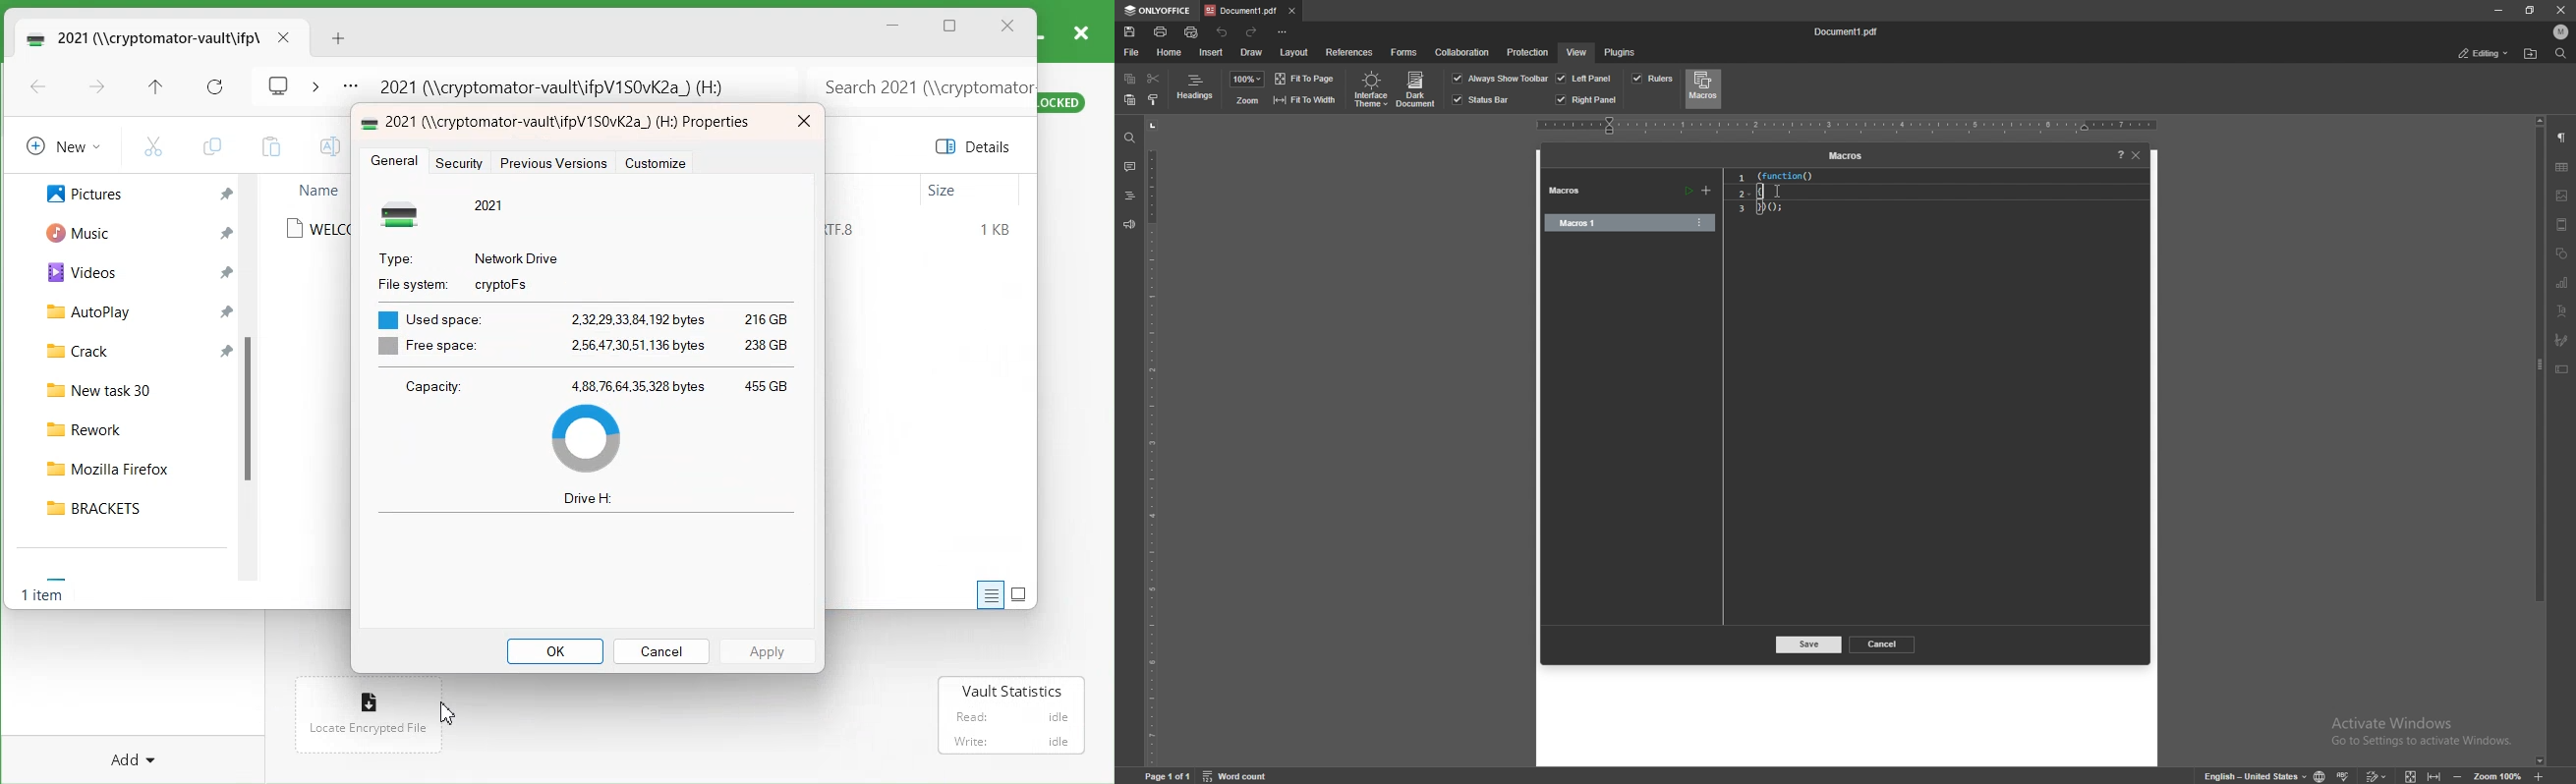 The height and width of the screenshot is (784, 2576). What do you see at coordinates (1652, 78) in the screenshot?
I see `rulers` at bounding box center [1652, 78].